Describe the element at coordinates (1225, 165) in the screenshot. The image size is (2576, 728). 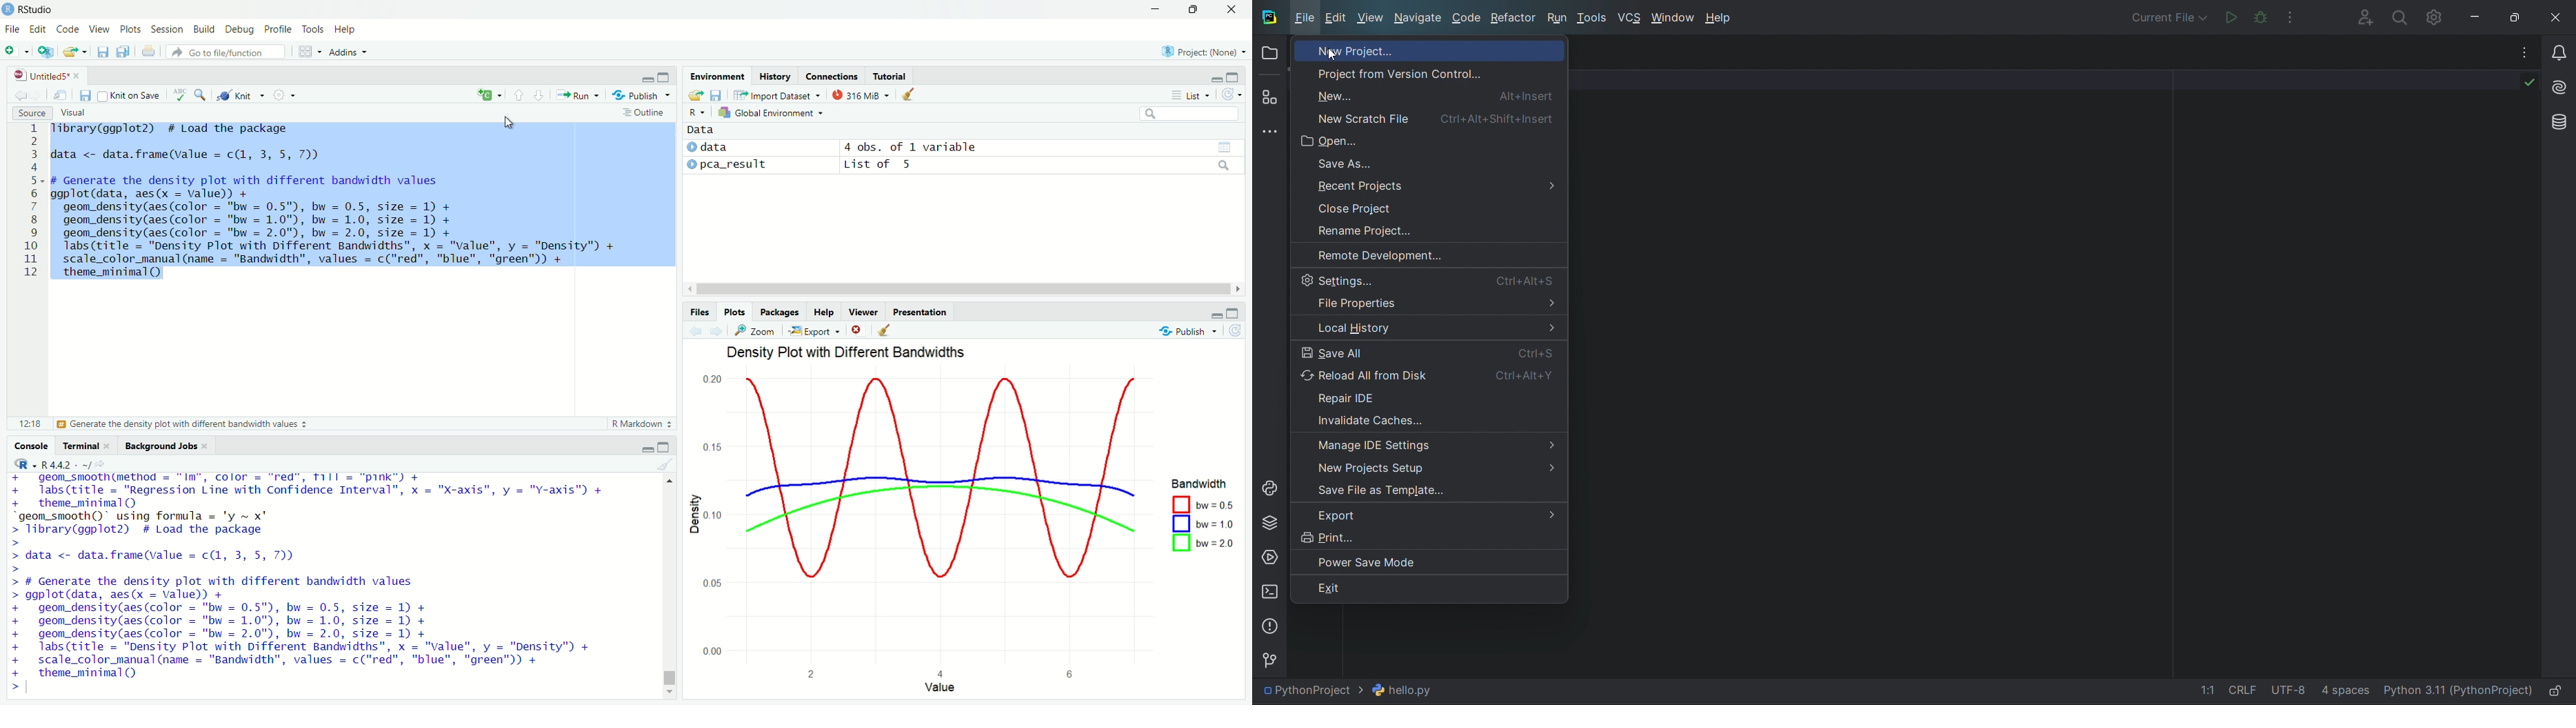
I see `search` at that location.